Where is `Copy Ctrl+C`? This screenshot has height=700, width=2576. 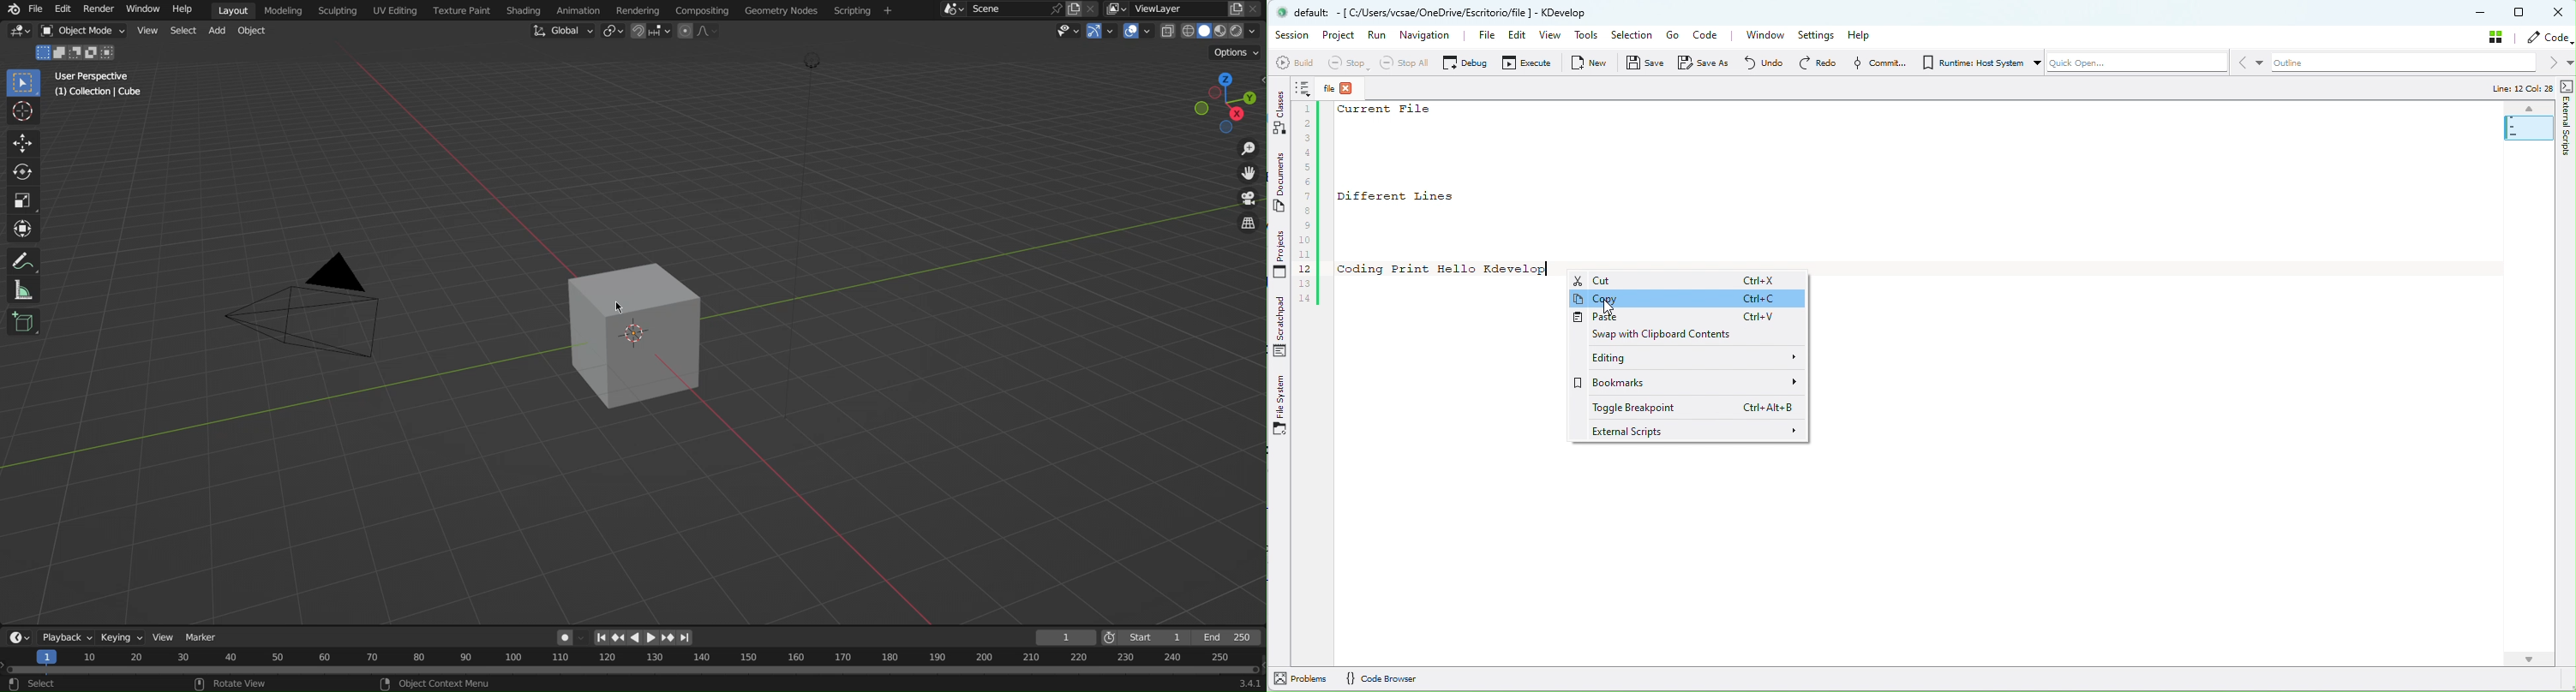
Copy Ctrl+C is located at coordinates (1688, 301).